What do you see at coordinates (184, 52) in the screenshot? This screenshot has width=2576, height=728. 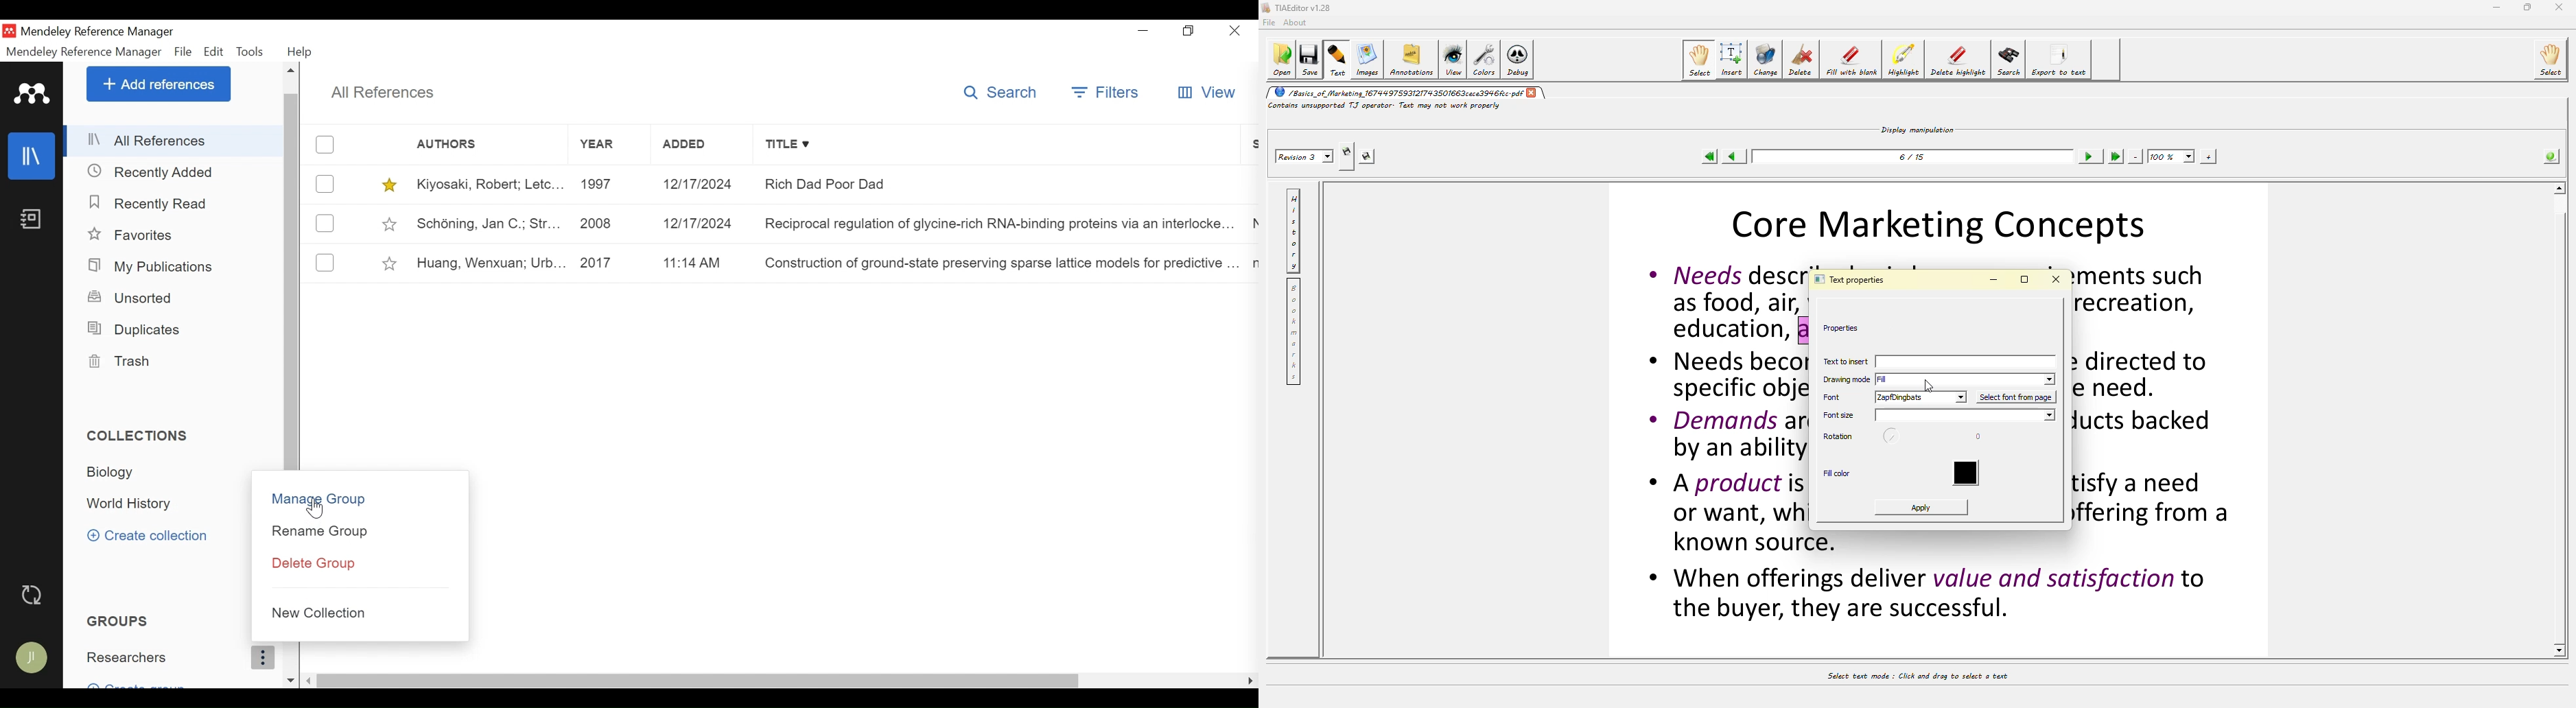 I see `File` at bounding box center [184, 52].